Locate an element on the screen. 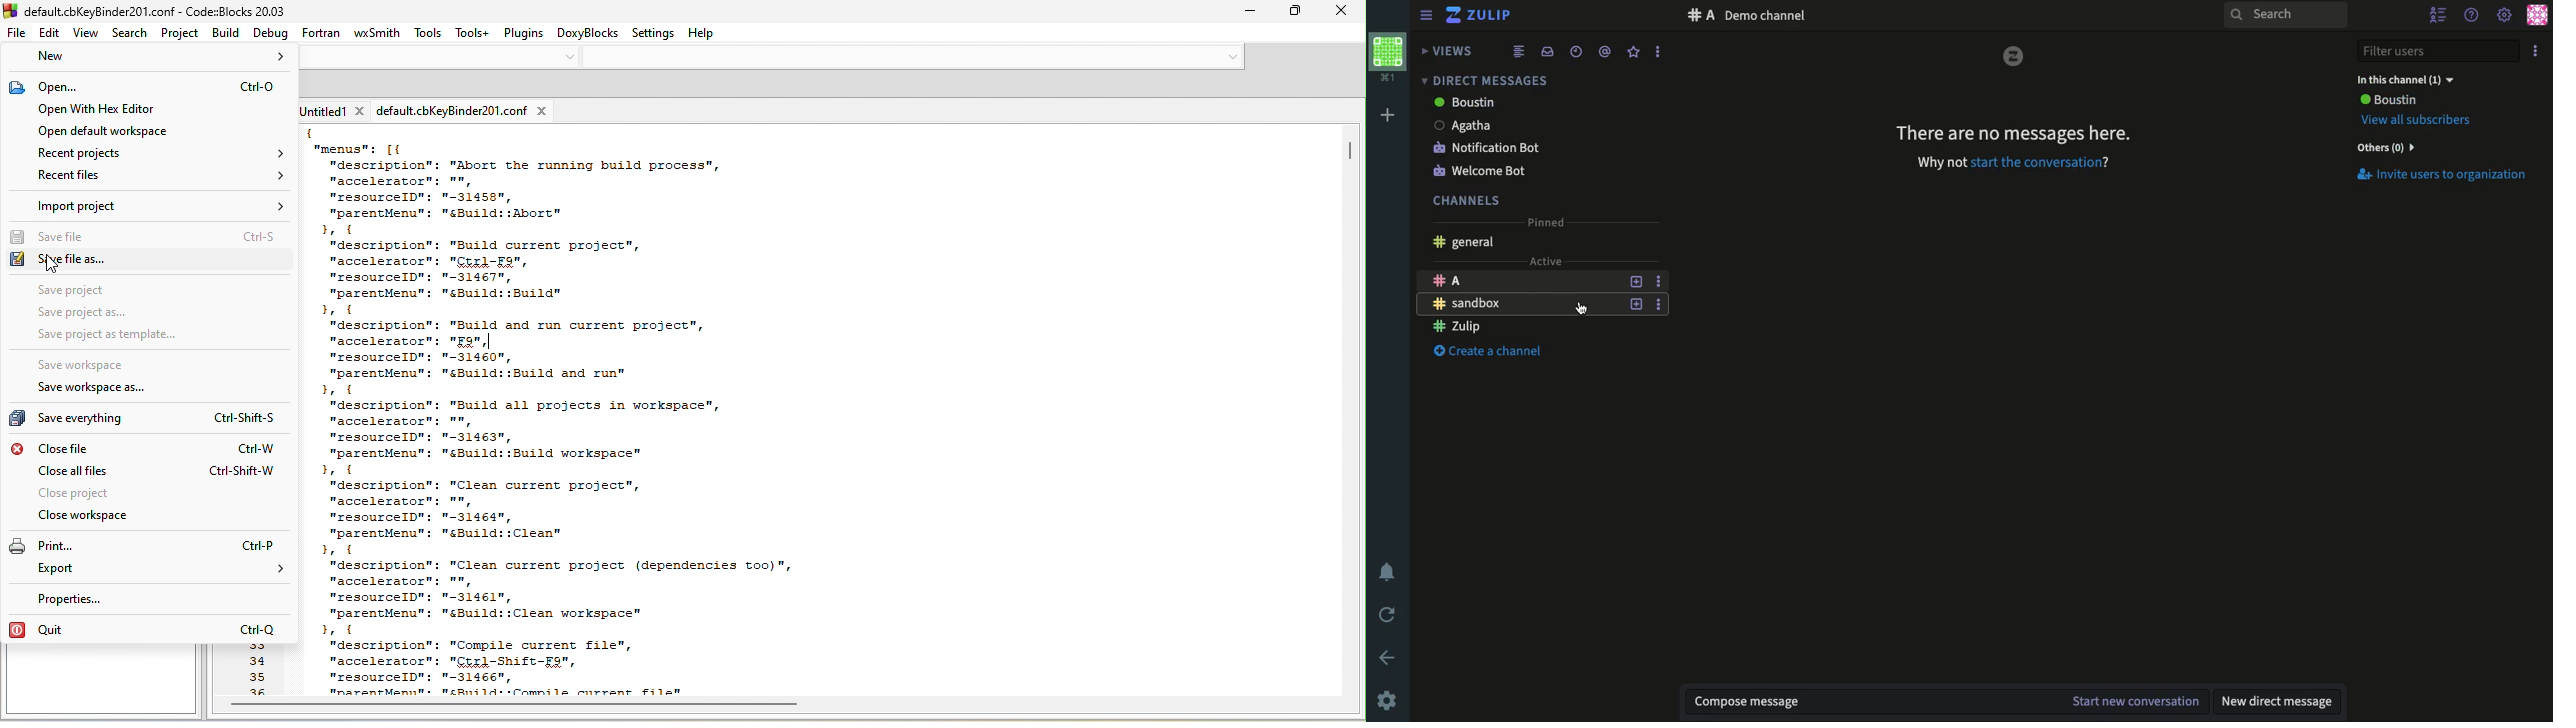  Inbox is located at coordinates (1547, 51).